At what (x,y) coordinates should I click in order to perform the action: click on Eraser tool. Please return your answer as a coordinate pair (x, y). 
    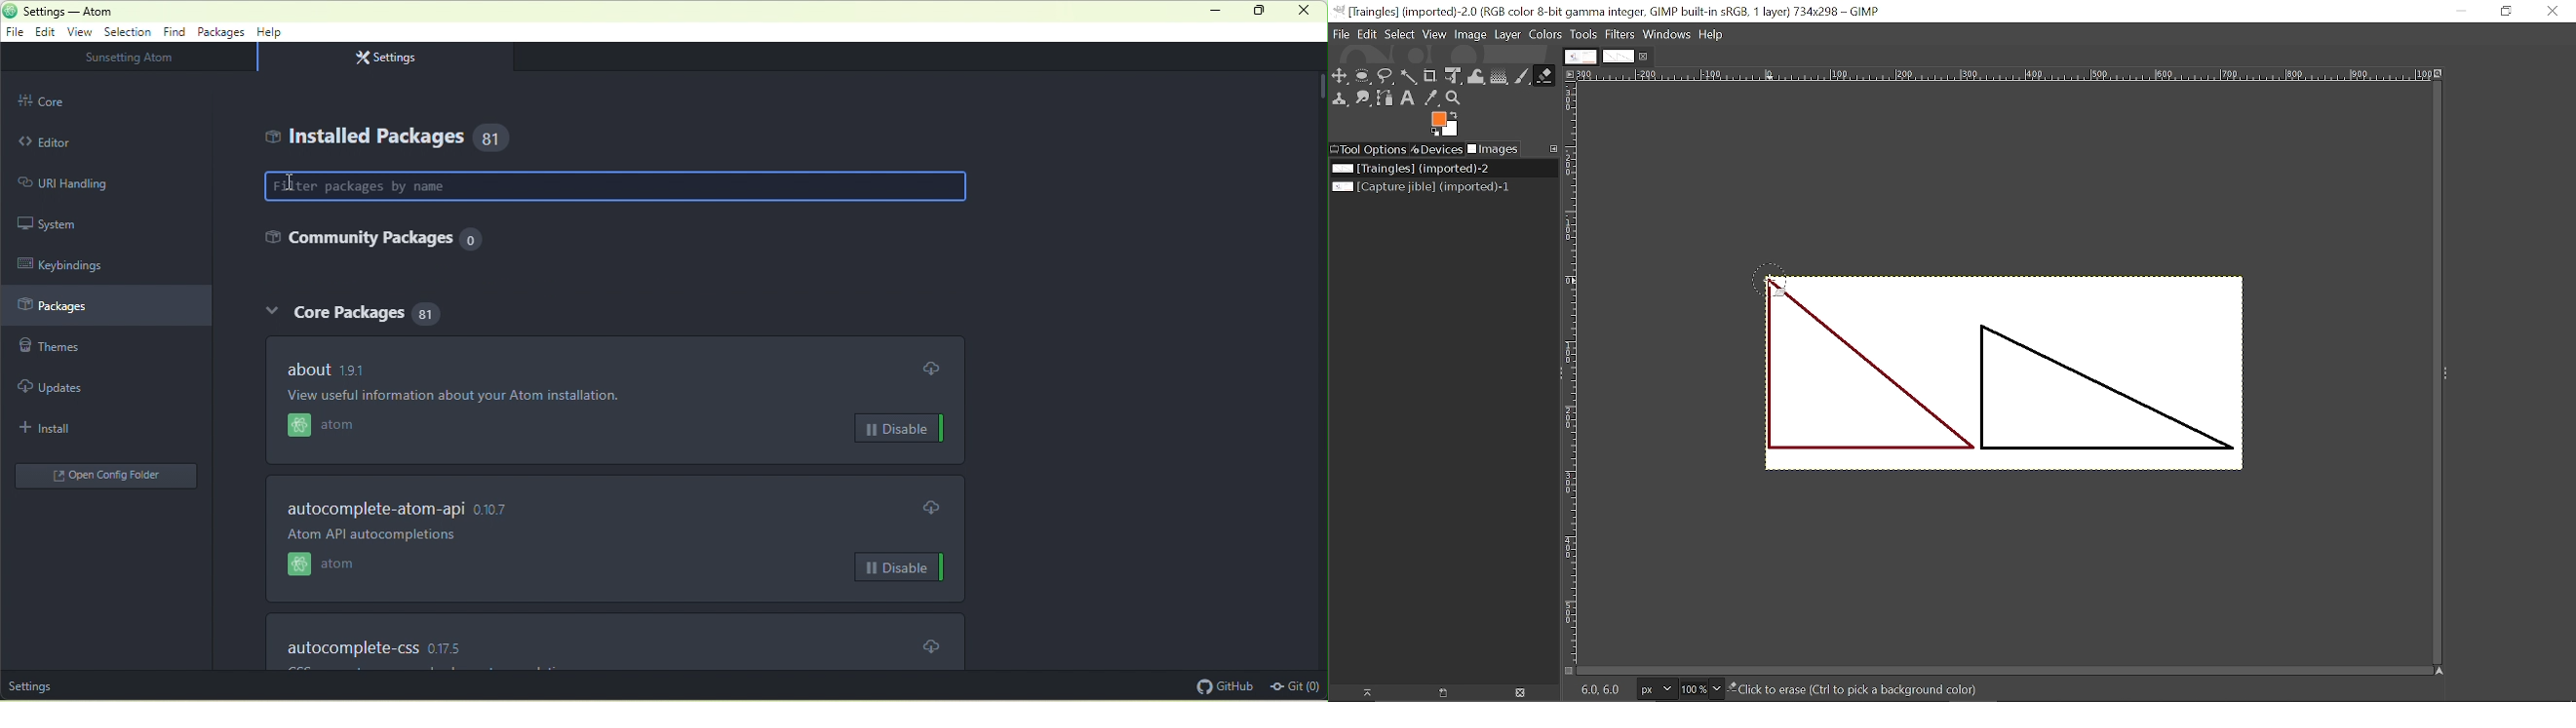
    Looking at the image, I should click on (1544, 75).